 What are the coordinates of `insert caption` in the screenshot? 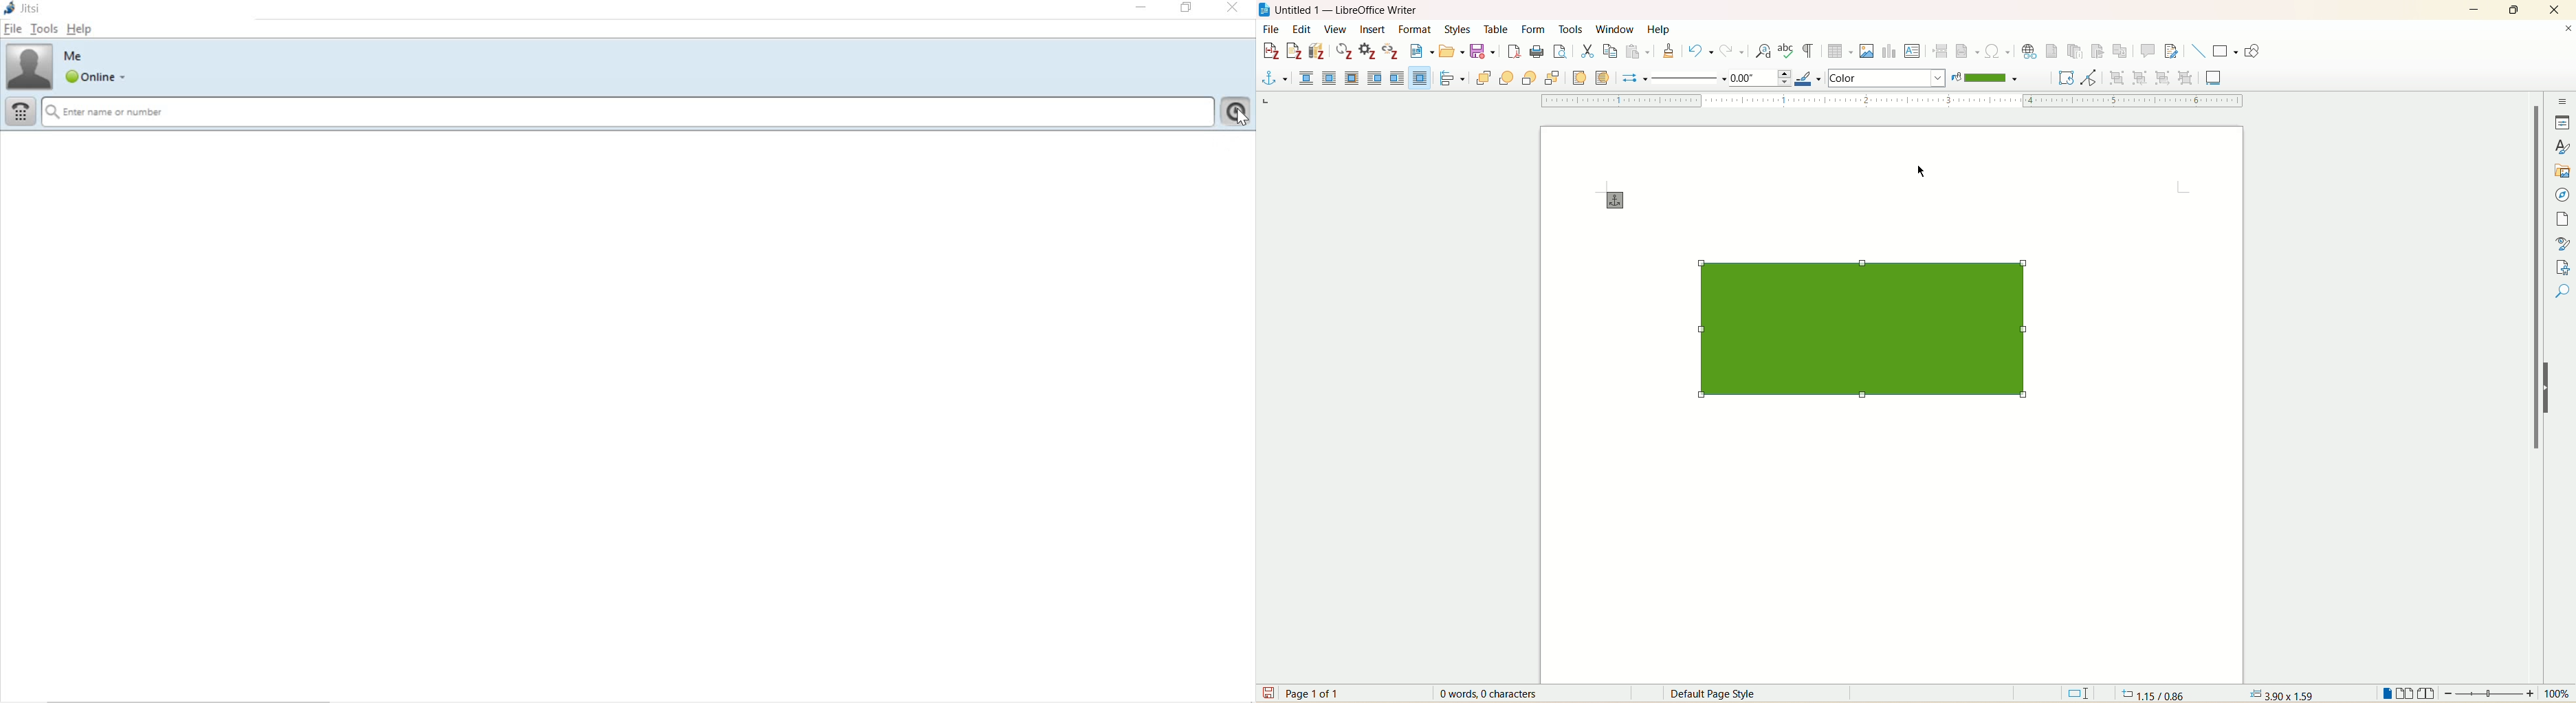 It's located at (2214, 77).